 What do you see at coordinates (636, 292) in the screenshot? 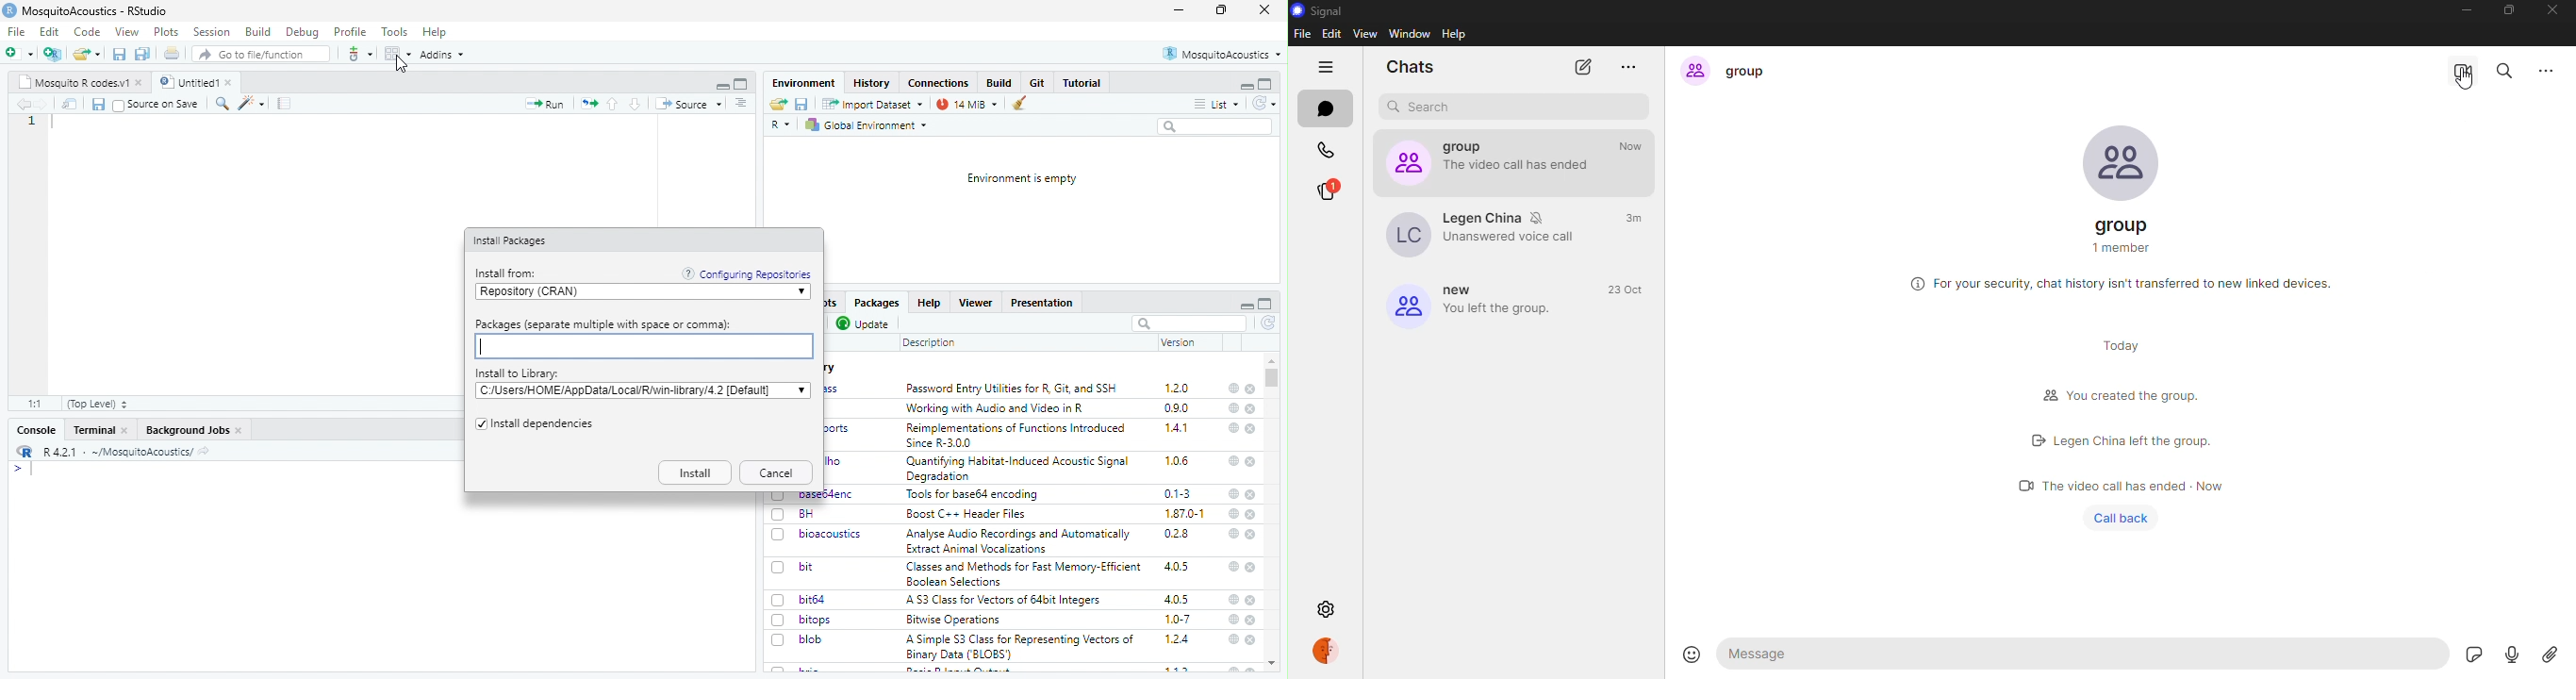
I see `Repository (CRAN)` at bounding box center [636, 292].